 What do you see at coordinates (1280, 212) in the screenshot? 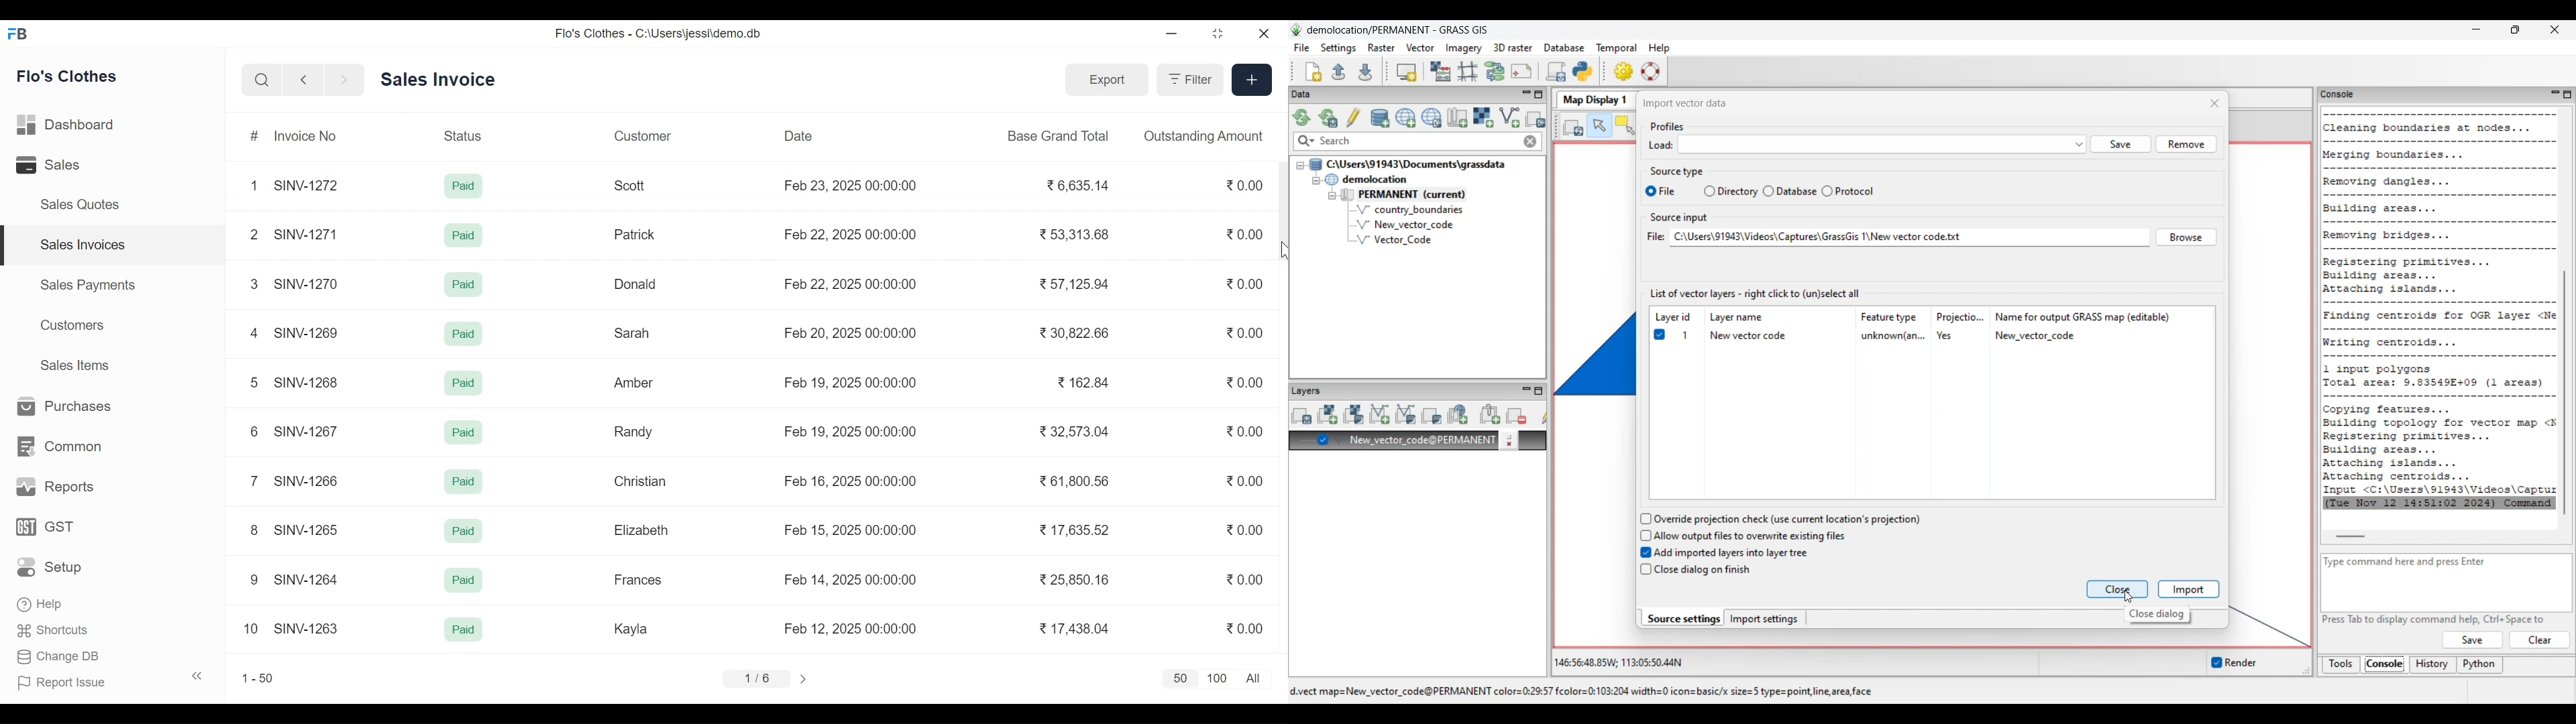
I see `Vertical Scroll bar` at bounding box center [1280, 212].